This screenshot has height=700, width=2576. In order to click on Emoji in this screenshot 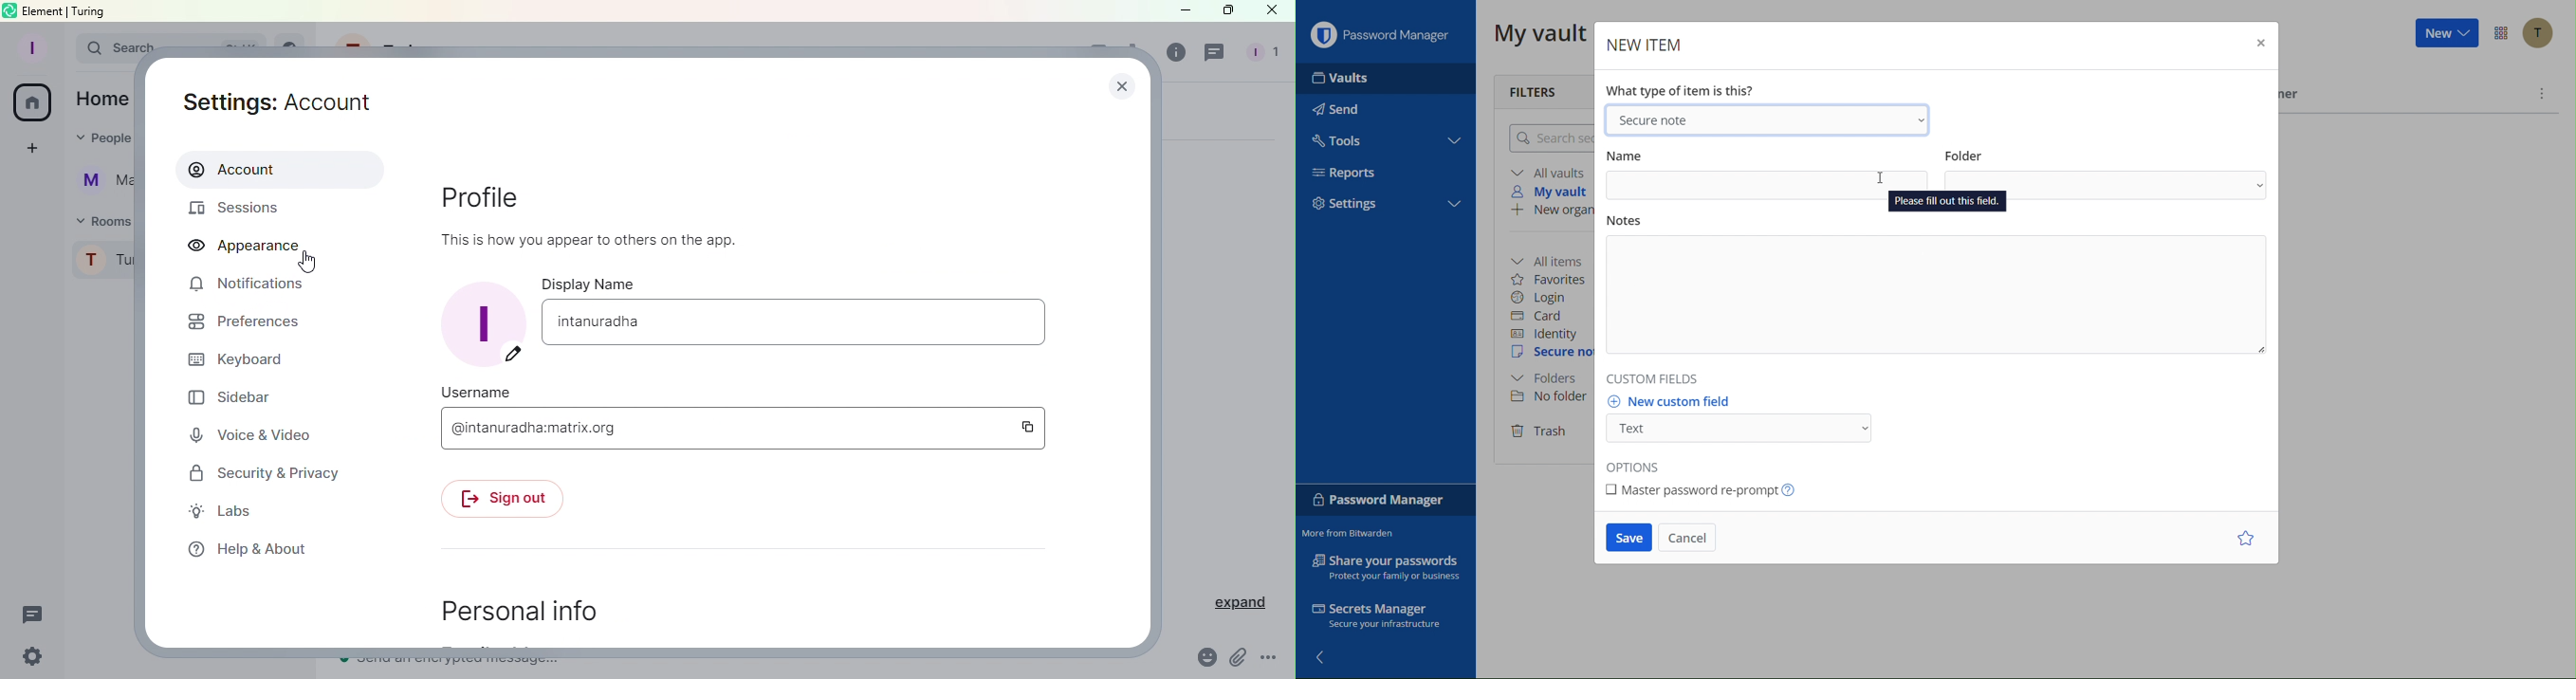, I will do `click(1204, 659)`.